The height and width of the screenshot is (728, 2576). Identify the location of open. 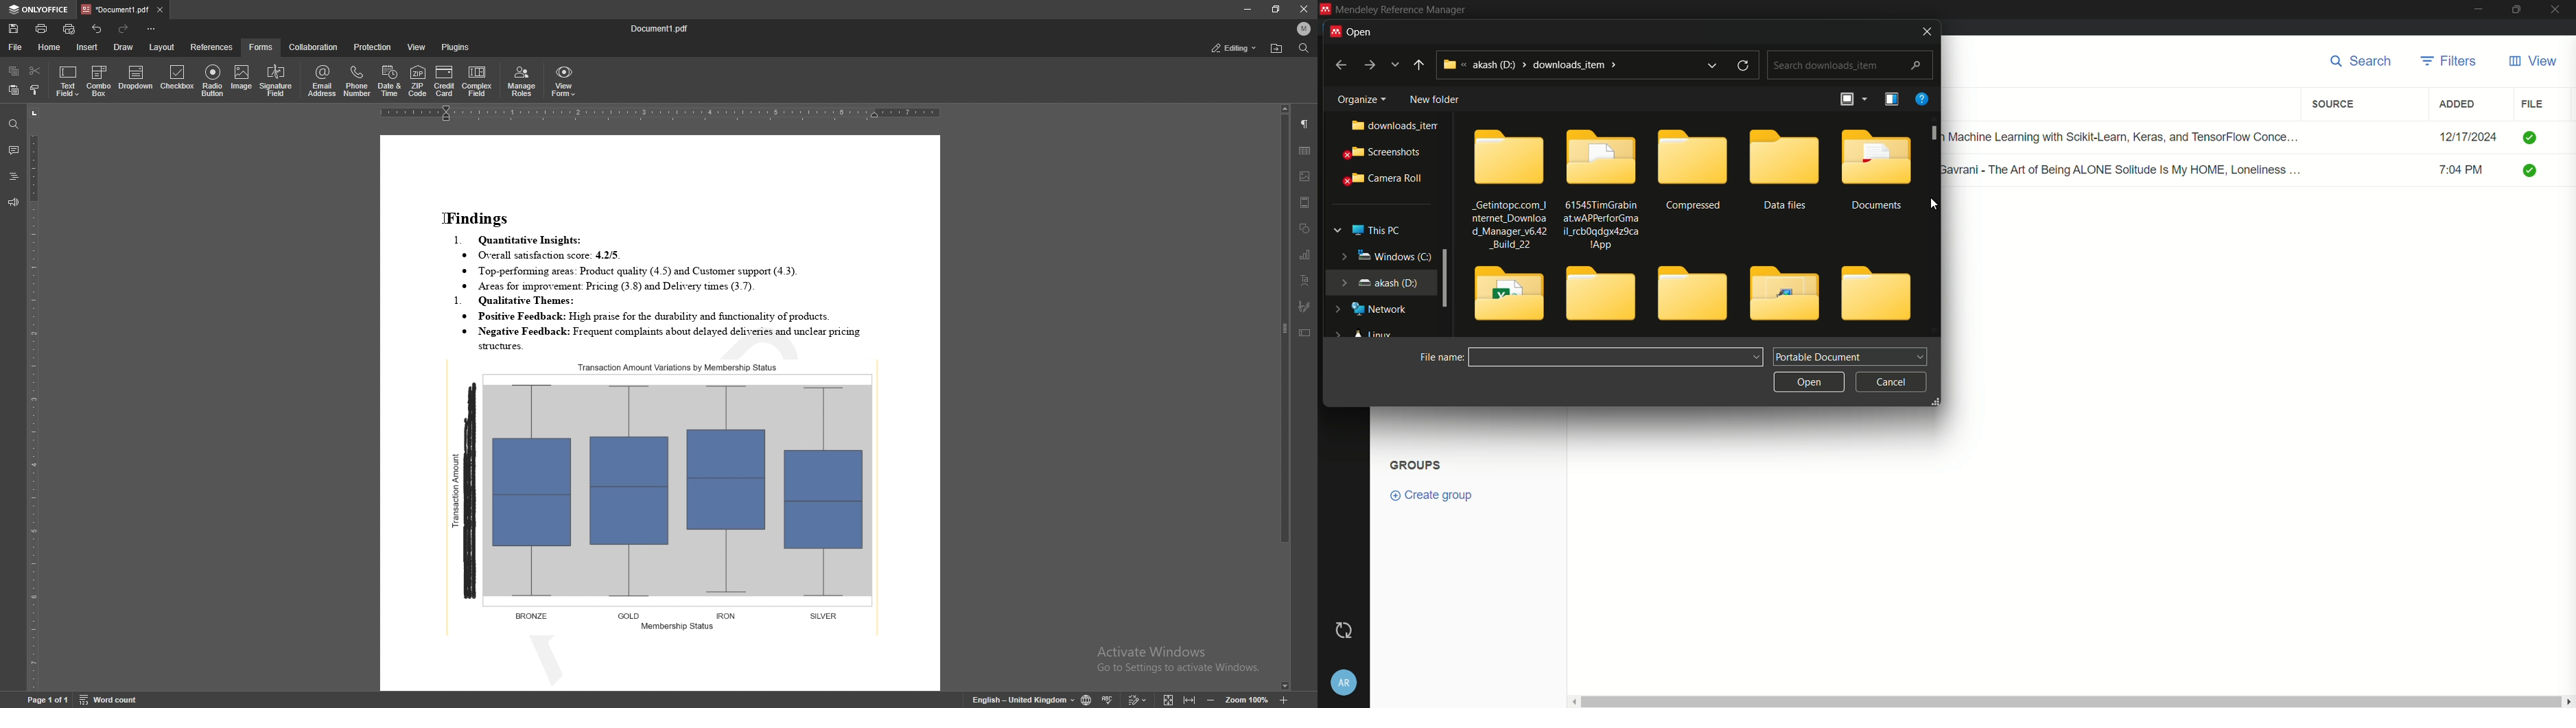
(1807, 380).